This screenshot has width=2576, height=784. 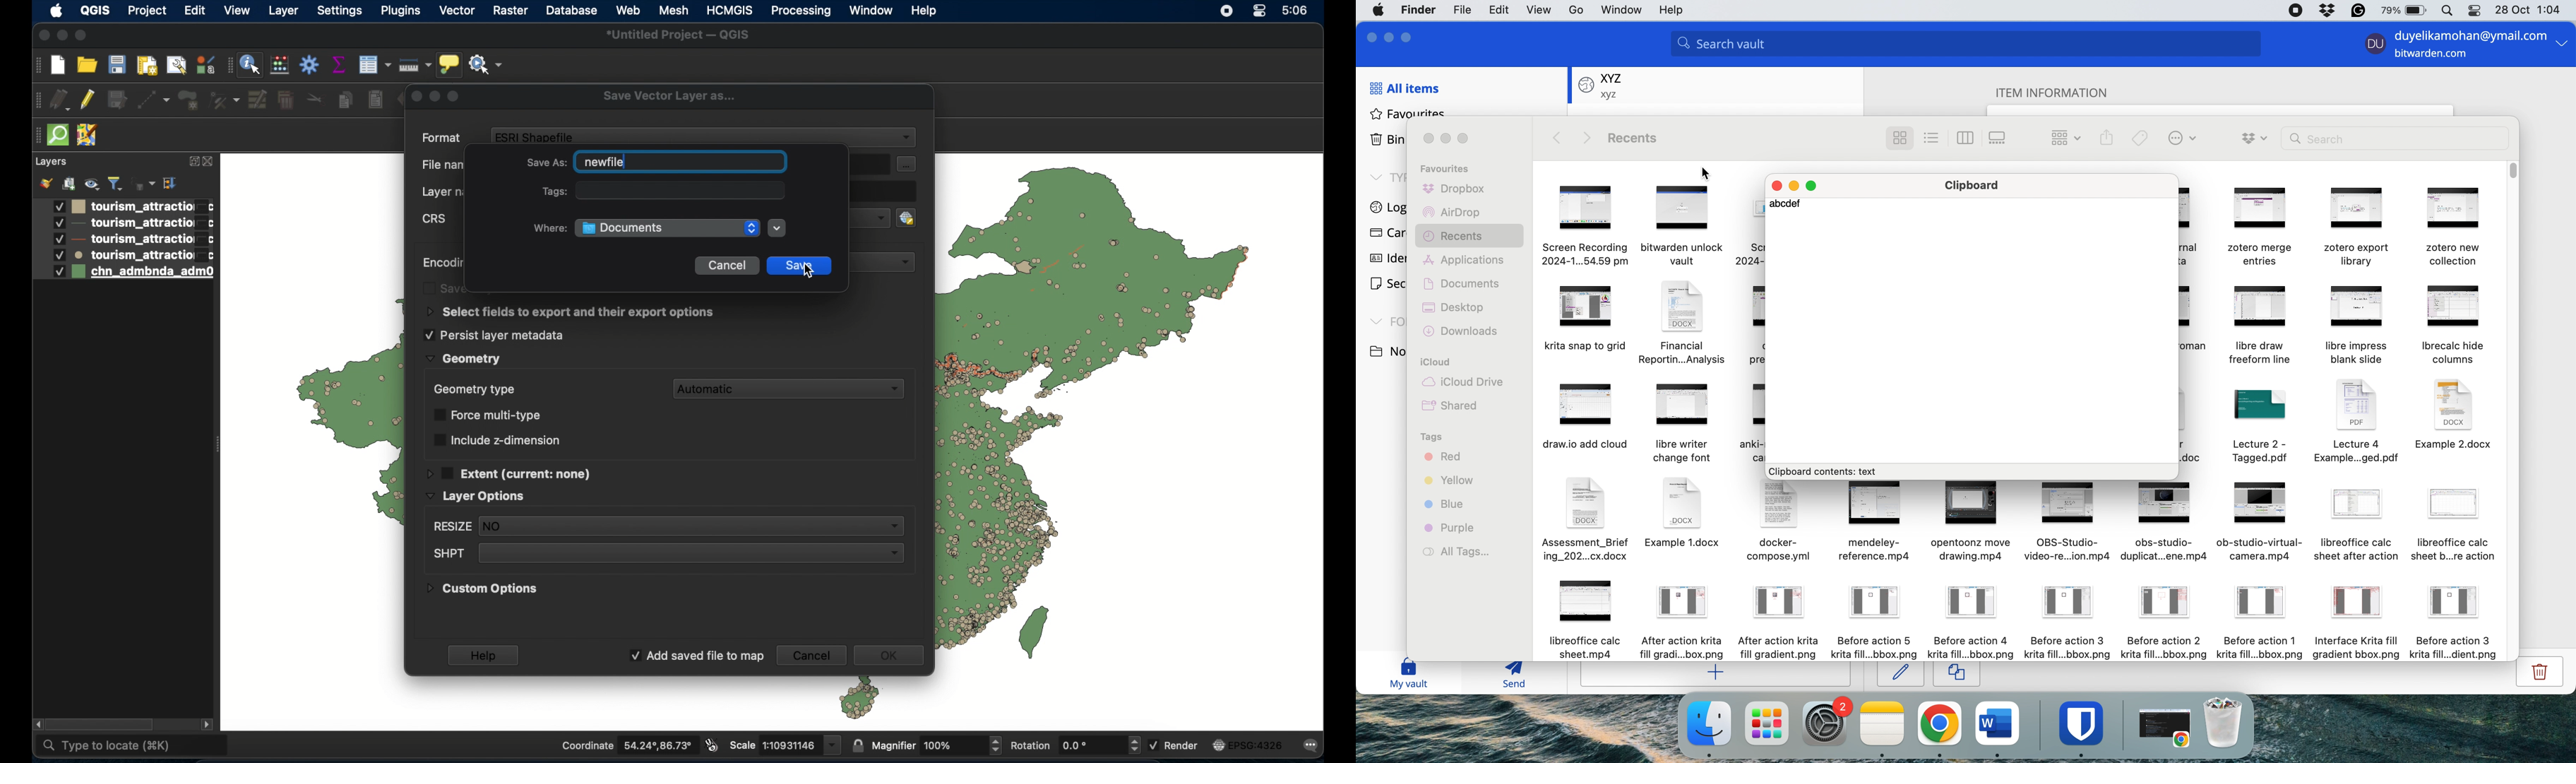 What do you see at coordinates (1933, 137) in the screenshot?
I see `show items as list` at bounding box center [1933, 137].